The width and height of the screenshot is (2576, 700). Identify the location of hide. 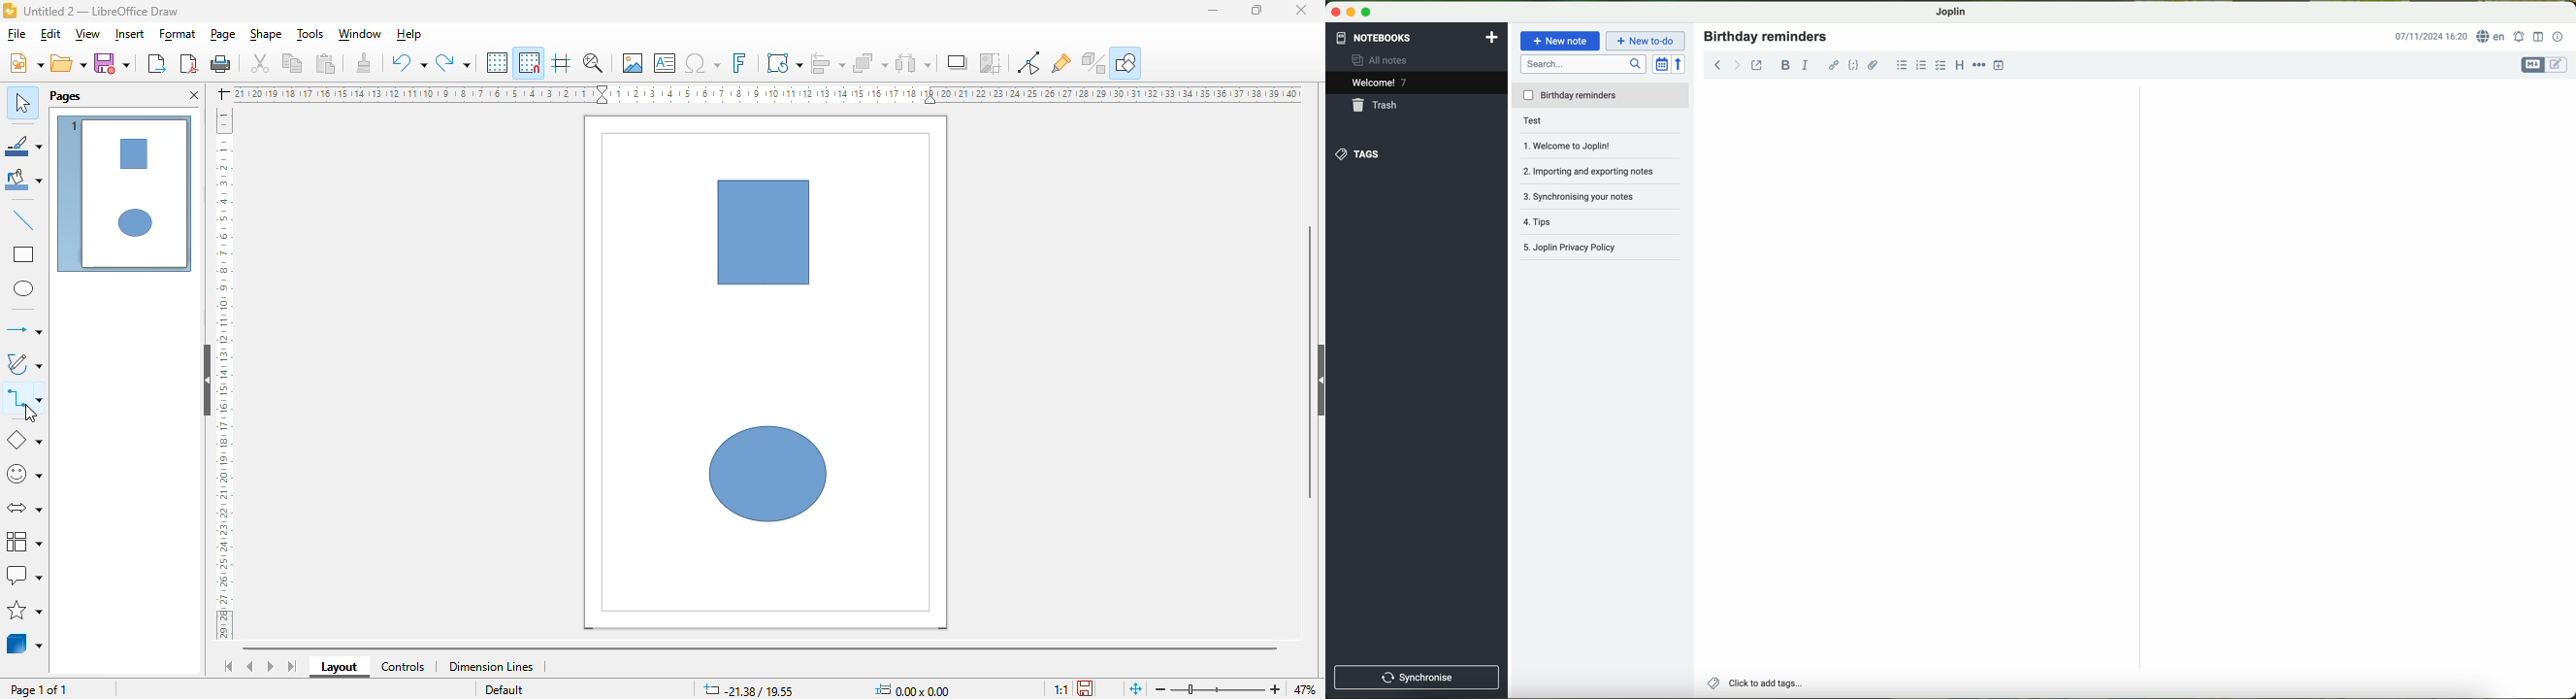
(209, 381).